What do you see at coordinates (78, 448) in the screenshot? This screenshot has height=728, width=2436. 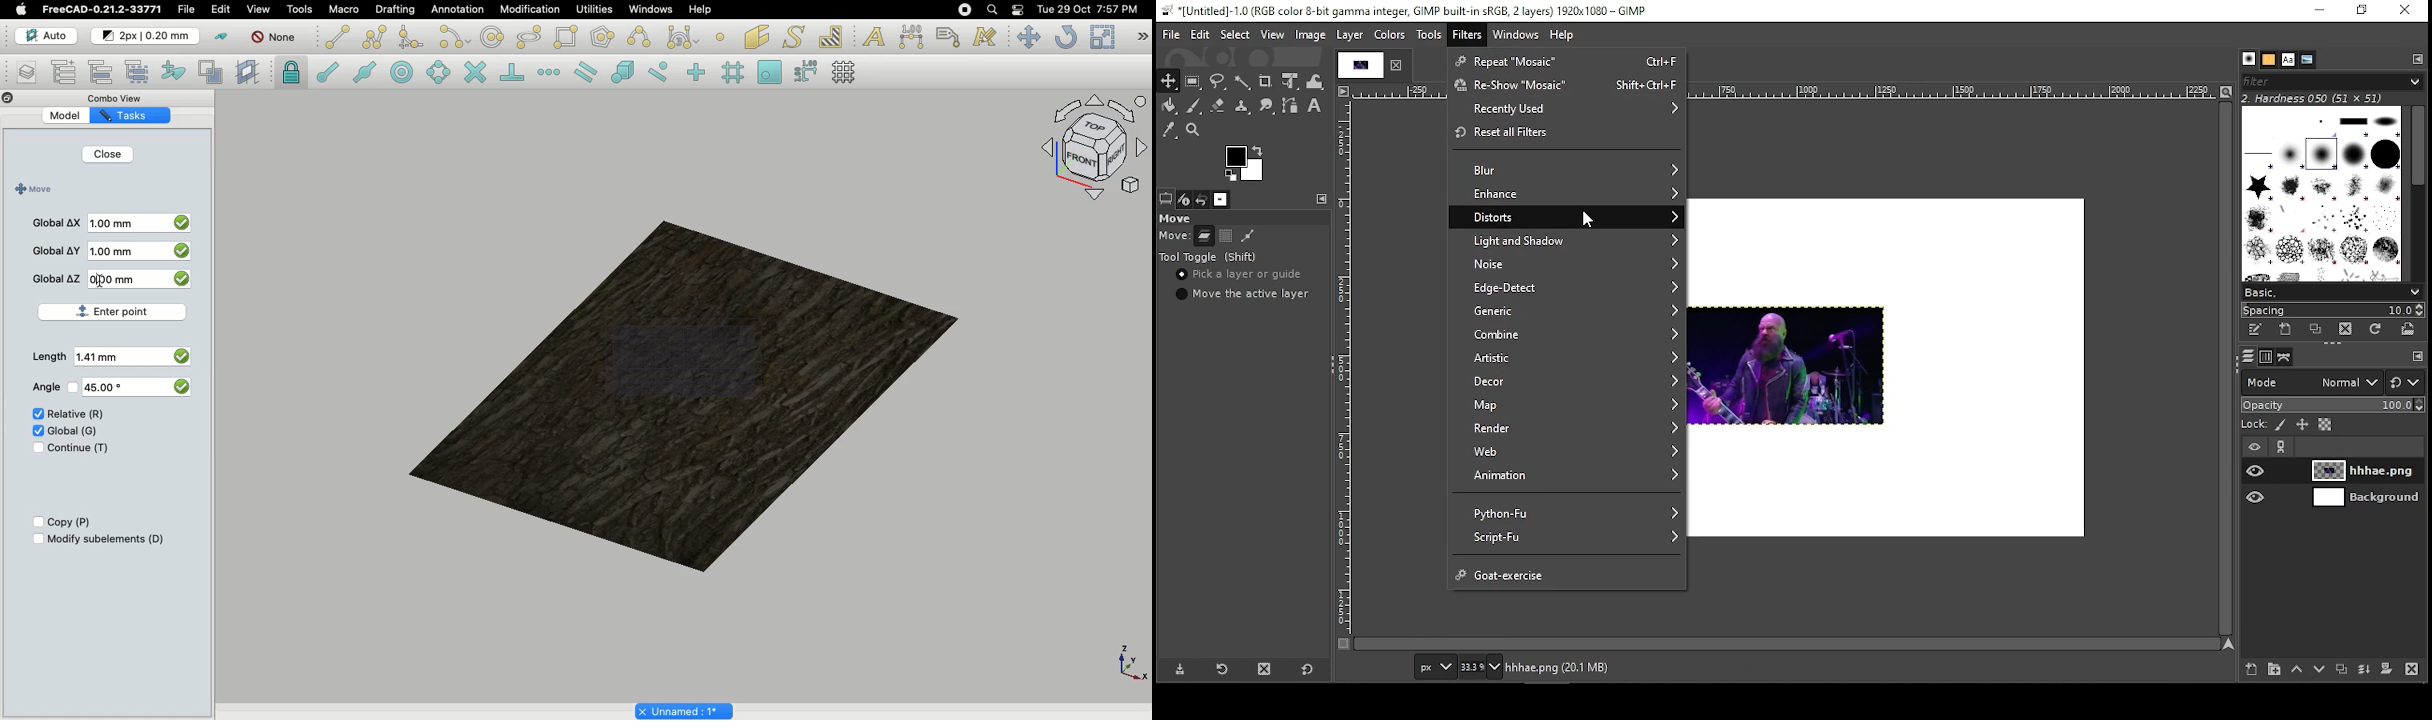 I see `Continue ` at bounding box center [78, 448].